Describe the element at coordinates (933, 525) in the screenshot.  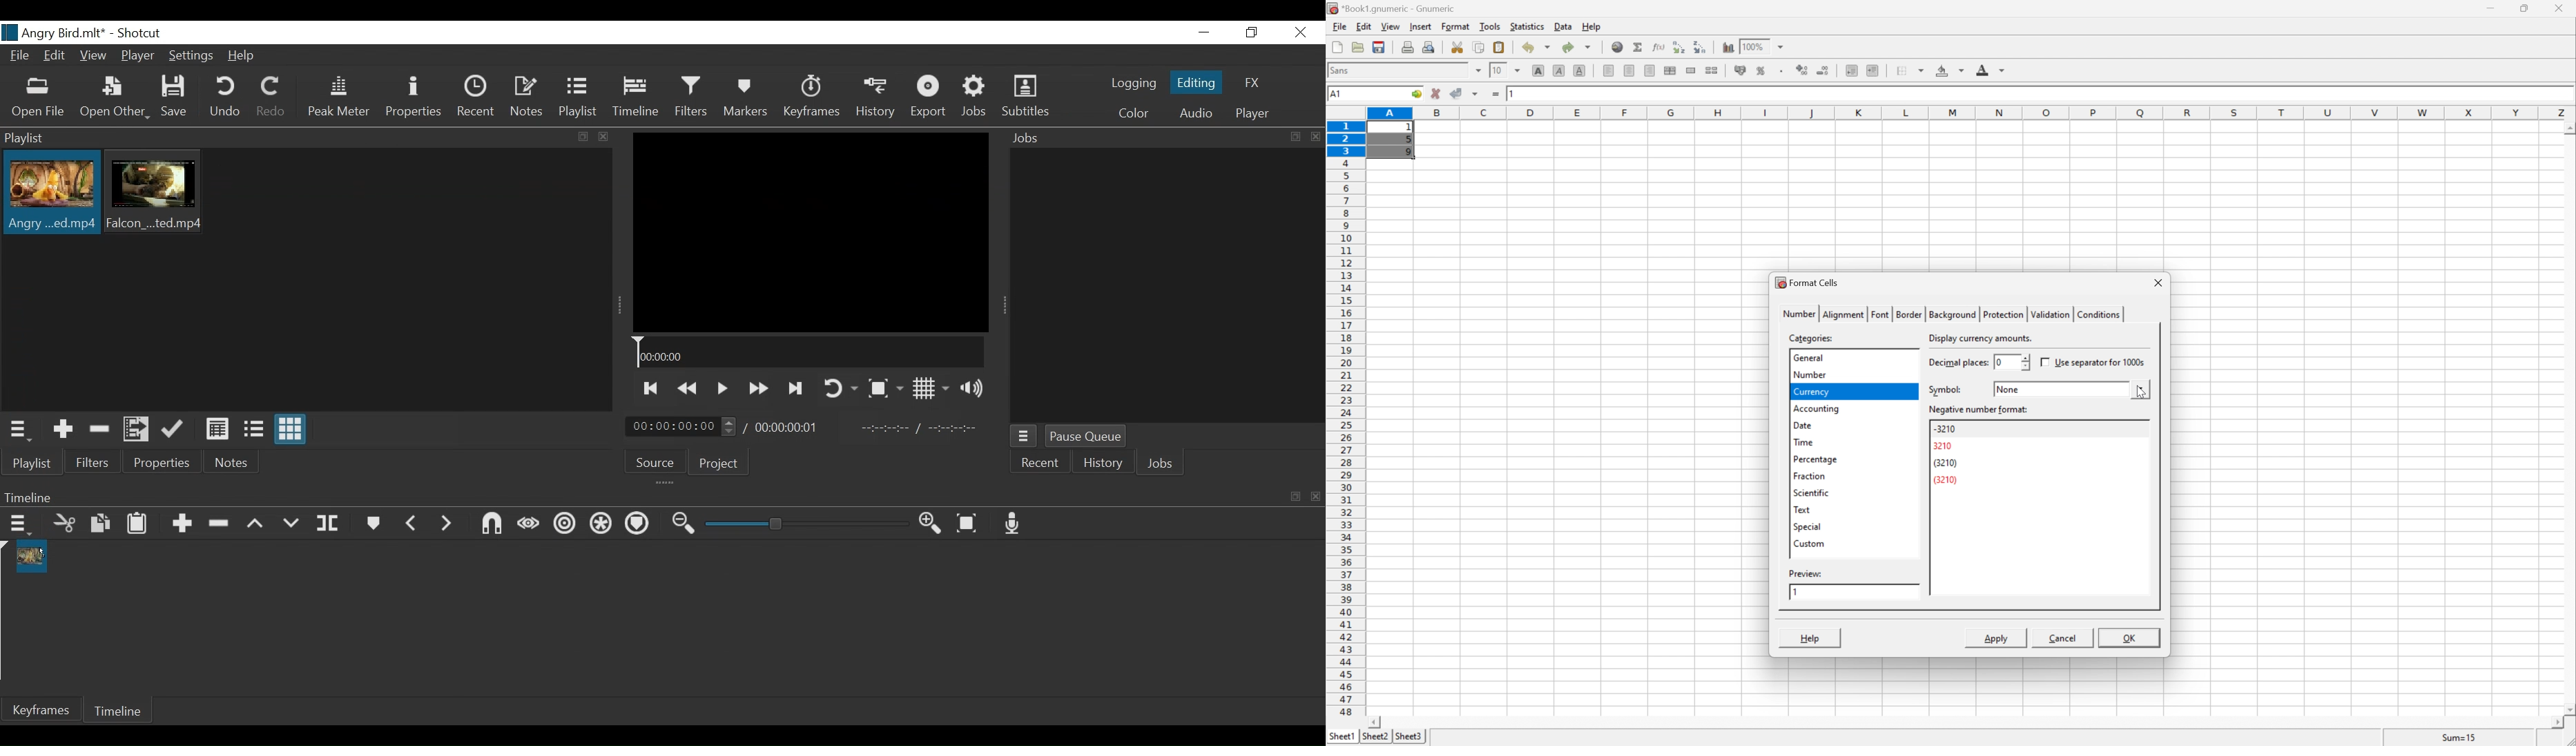
I see `Zoom timeline in` at that location.